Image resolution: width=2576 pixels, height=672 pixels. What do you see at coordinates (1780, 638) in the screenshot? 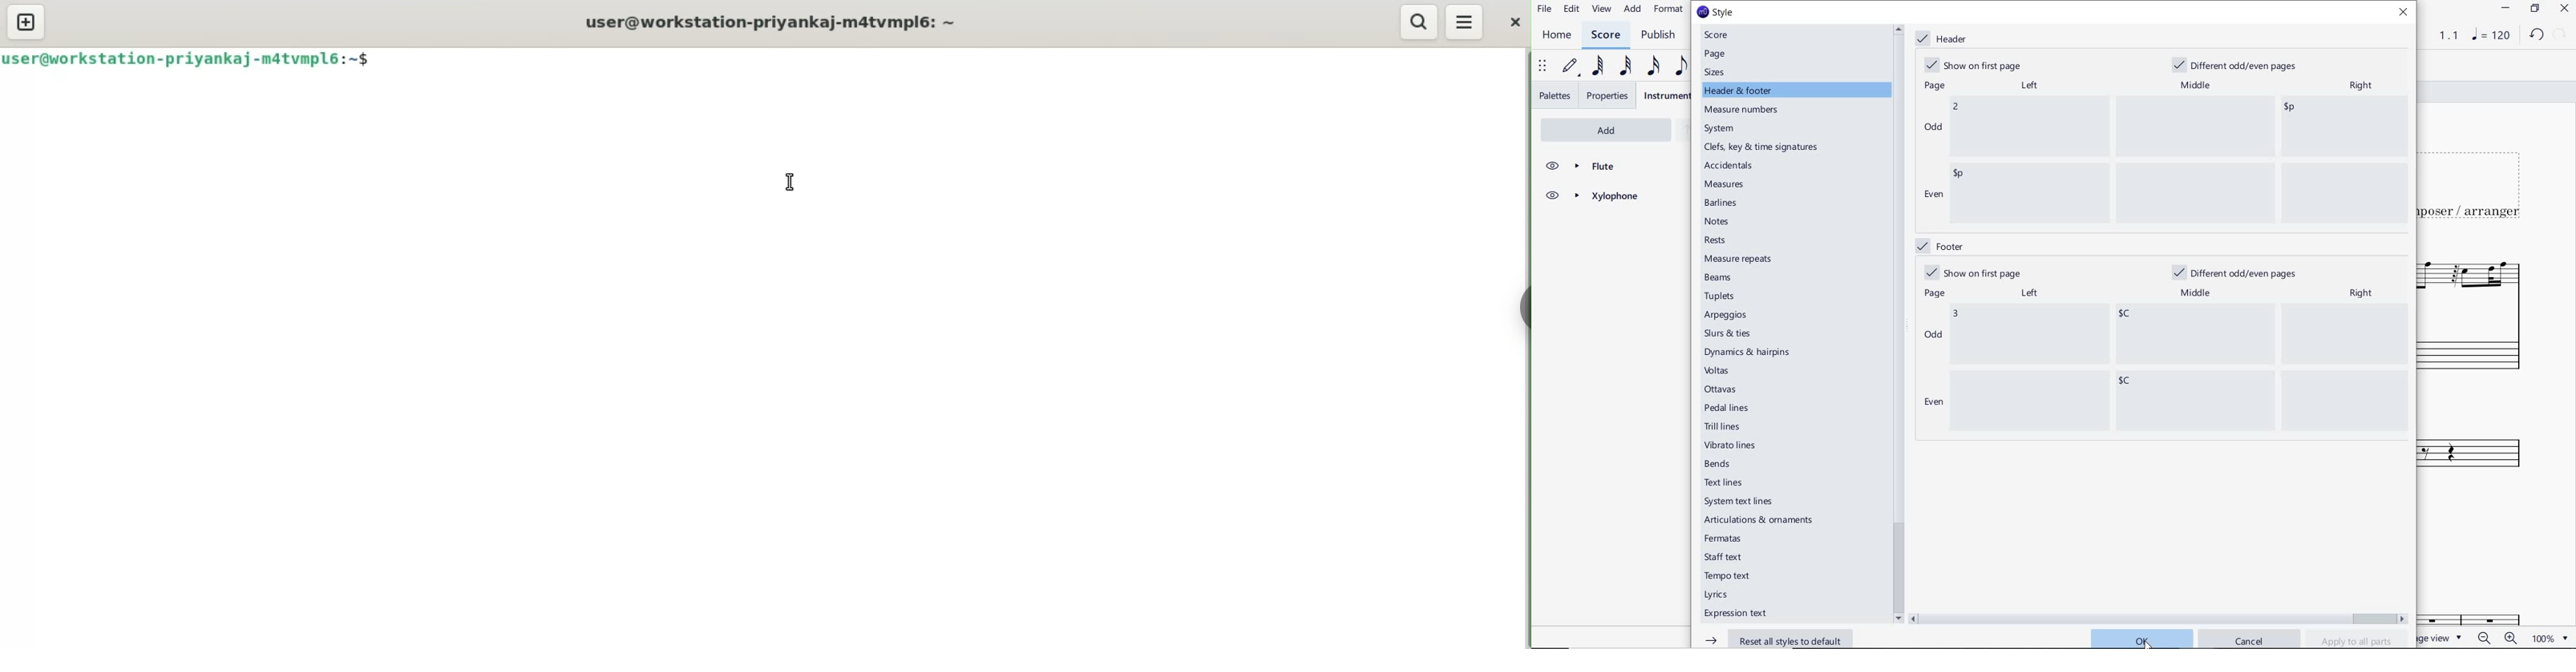
I see `reset all styles to default` at bounding box center [1780, 638].